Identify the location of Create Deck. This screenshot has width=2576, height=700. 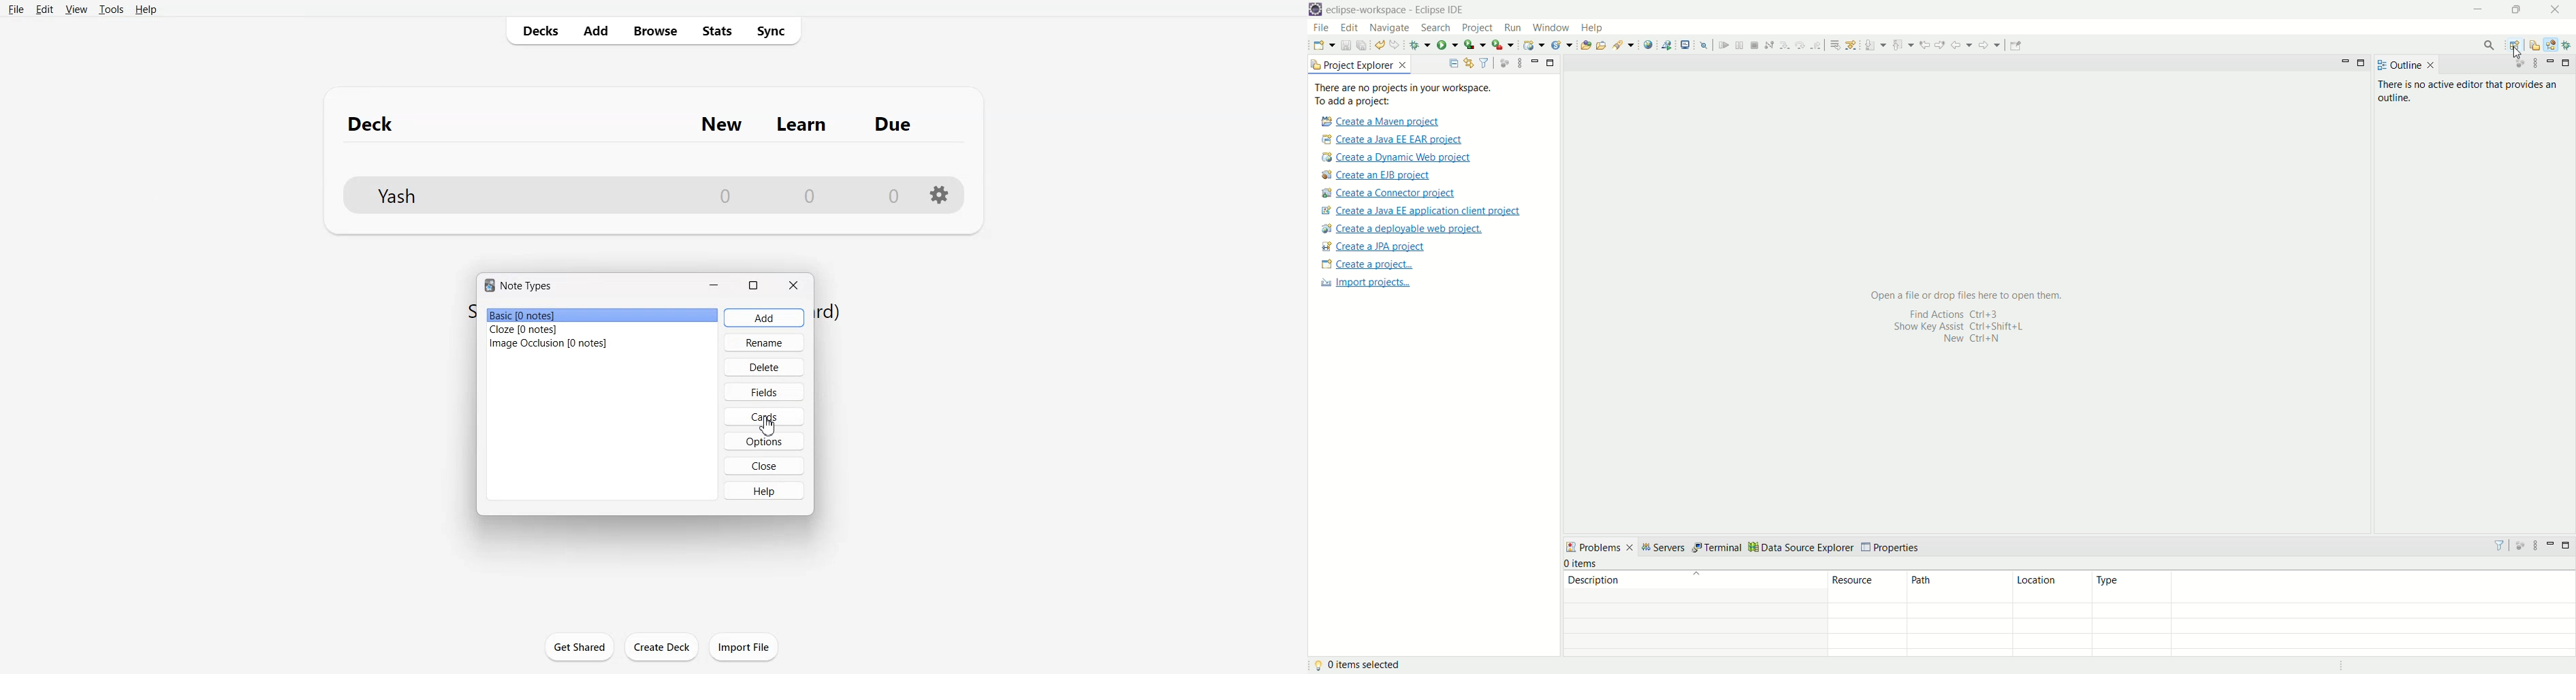
(661, 646).